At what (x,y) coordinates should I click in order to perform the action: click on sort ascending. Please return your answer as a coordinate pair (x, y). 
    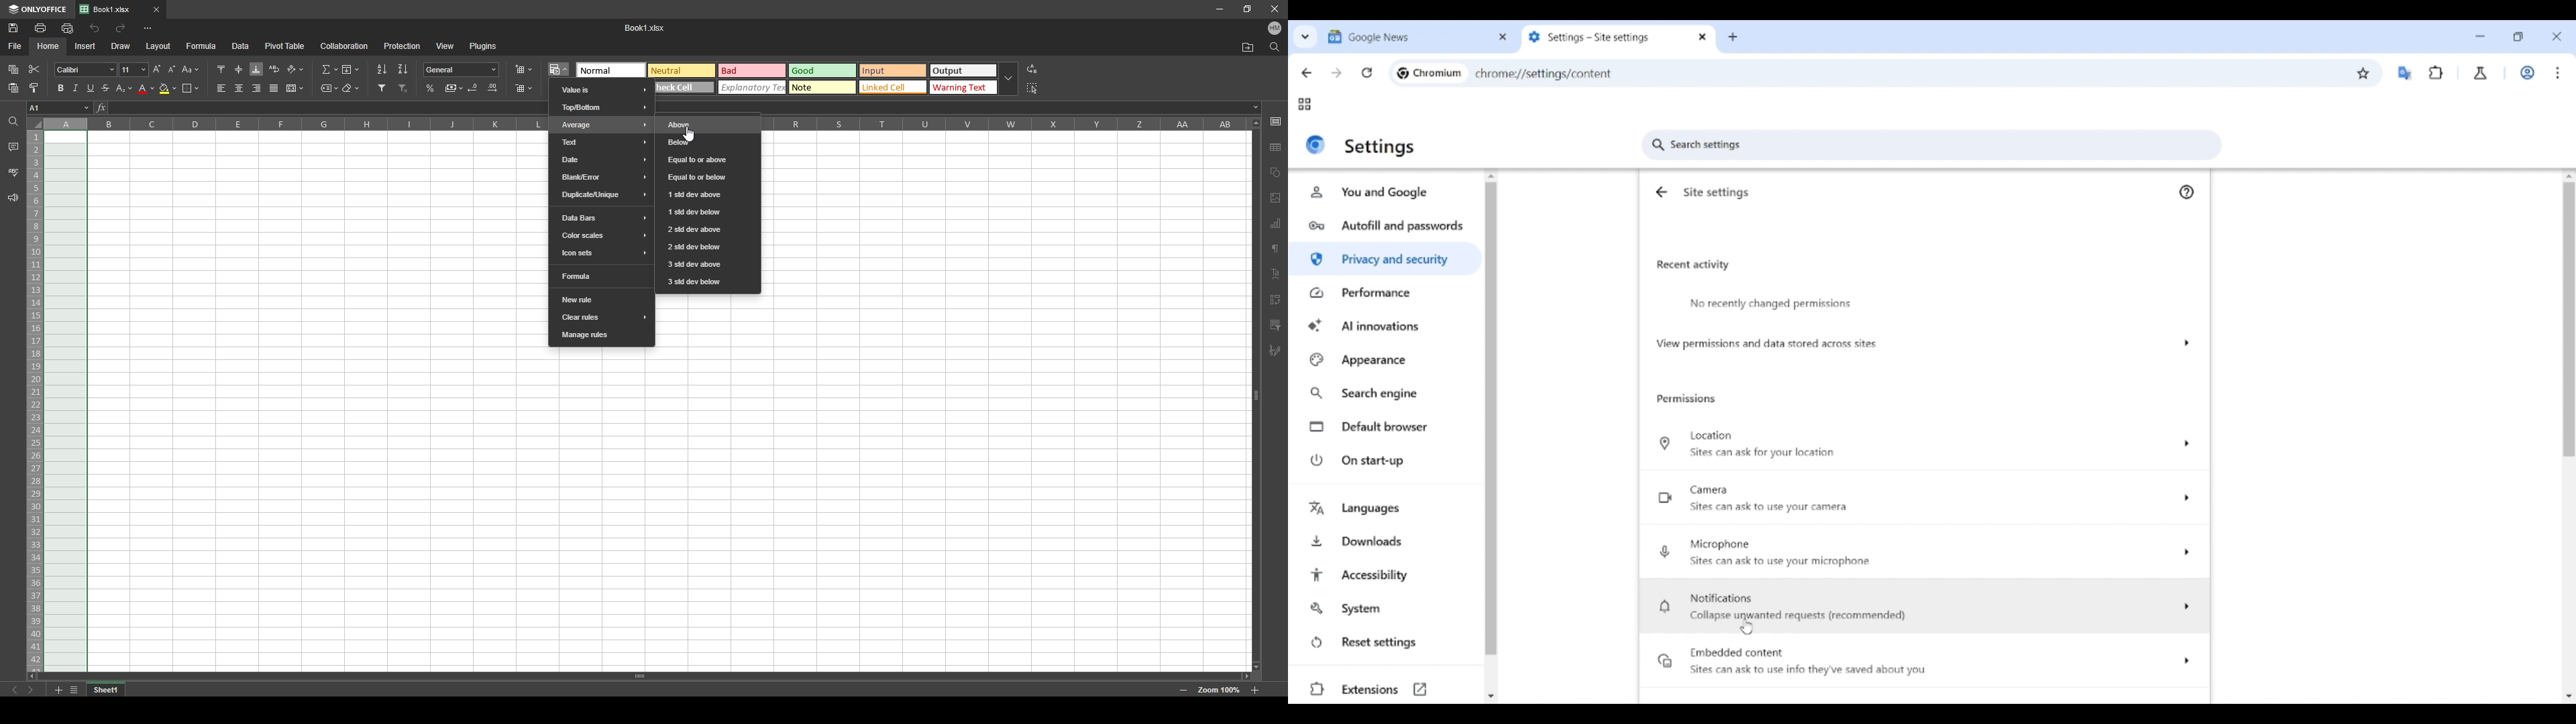
    Looking at the image, I should click on (382, 69).